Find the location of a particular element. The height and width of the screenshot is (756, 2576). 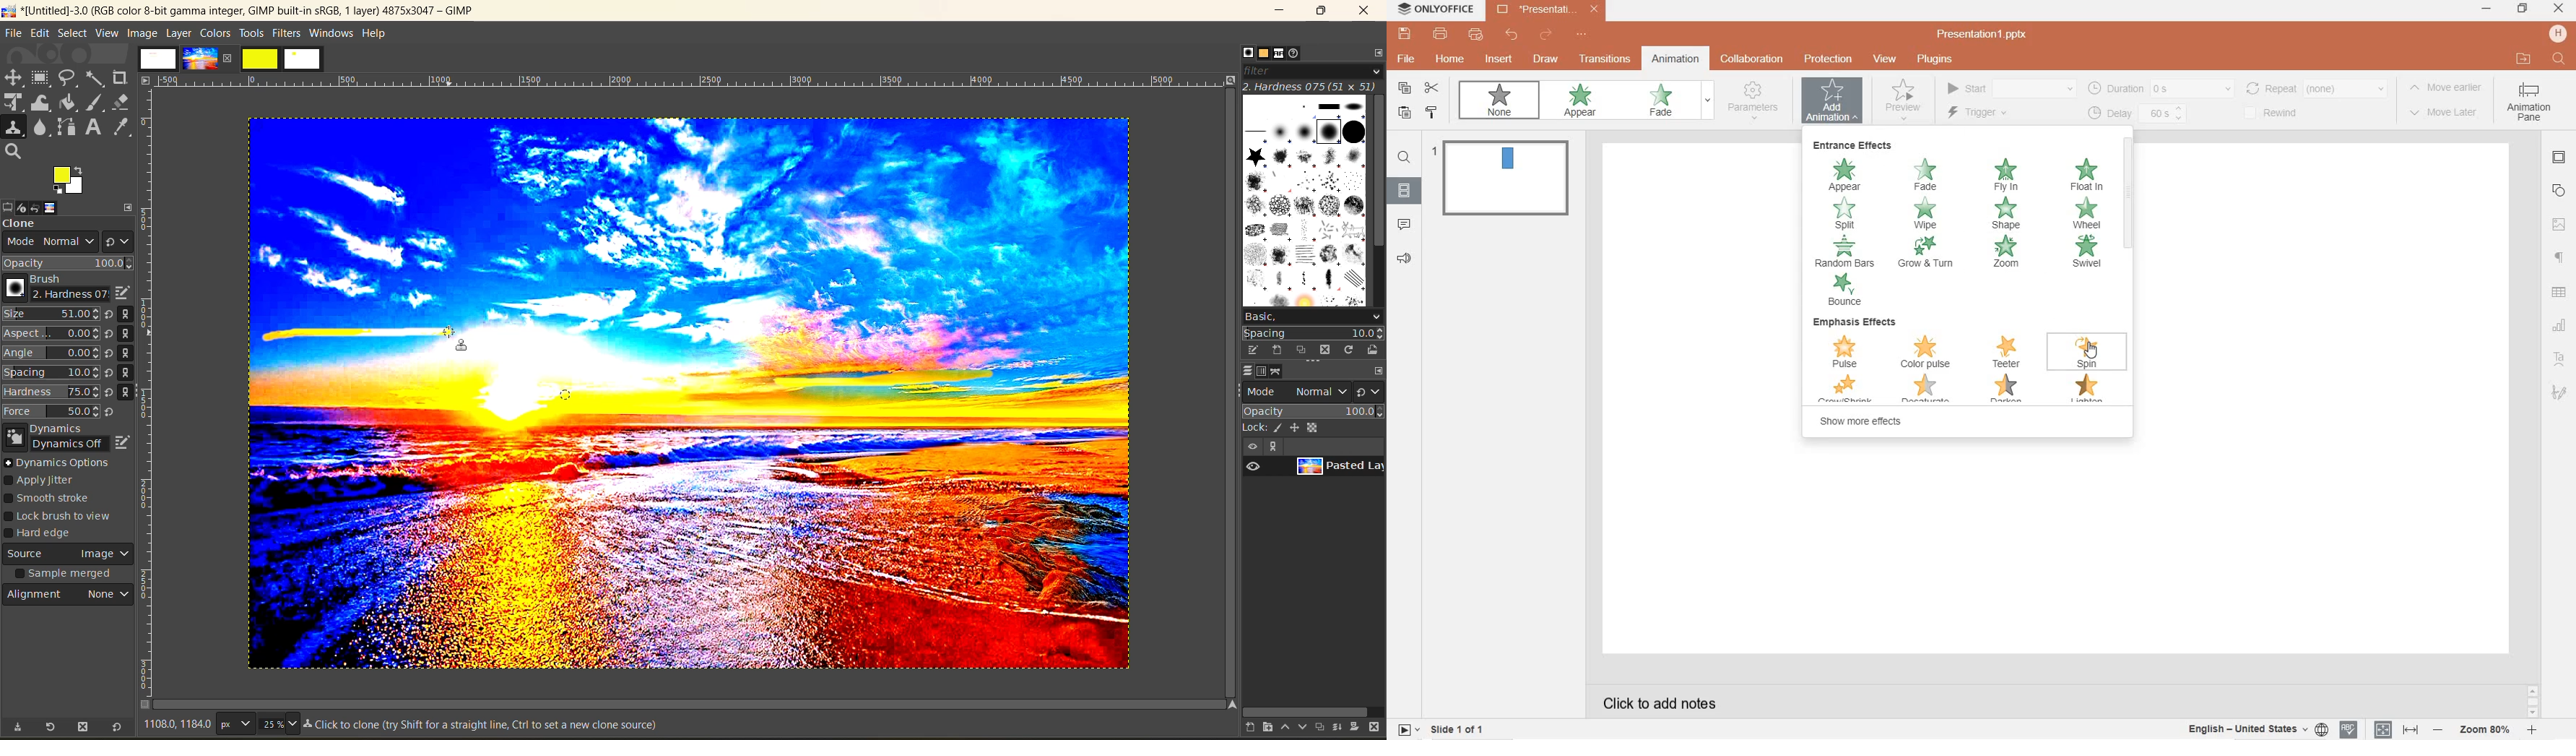

insert is located at coordinates (1501, 63).